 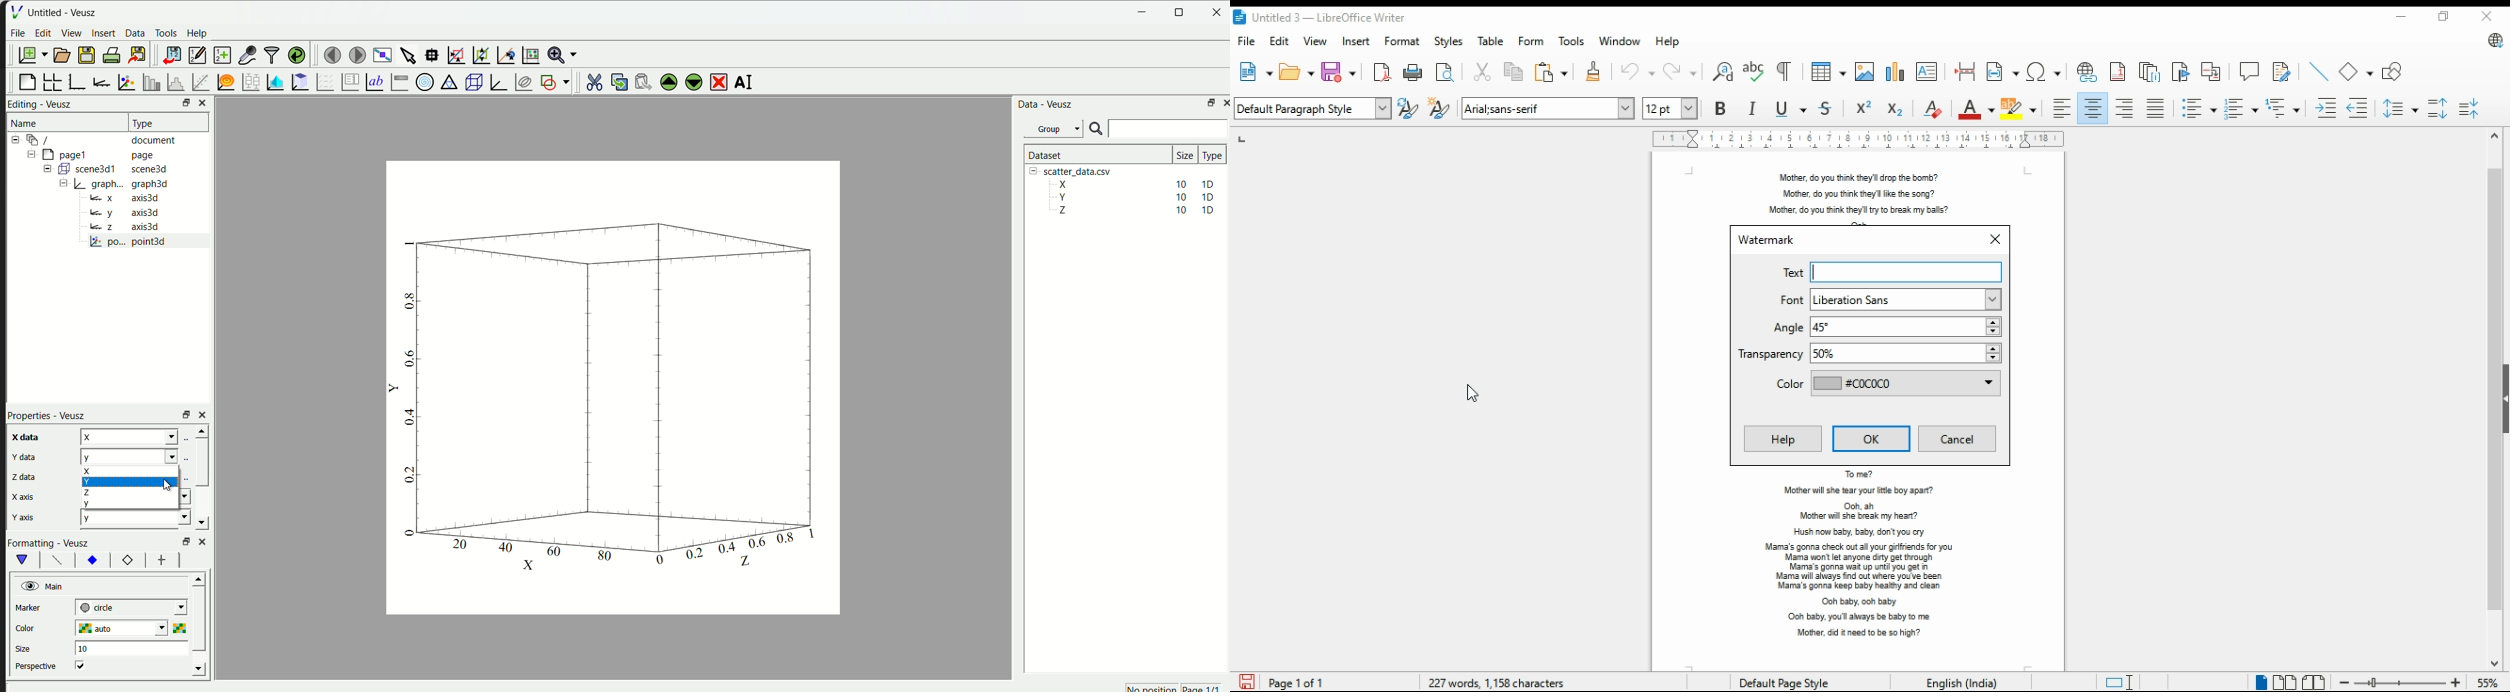 What do you see at coordinates (743, 81) in the screenshot?
I see `rename the selected widget` at bounding box center [743, 81].